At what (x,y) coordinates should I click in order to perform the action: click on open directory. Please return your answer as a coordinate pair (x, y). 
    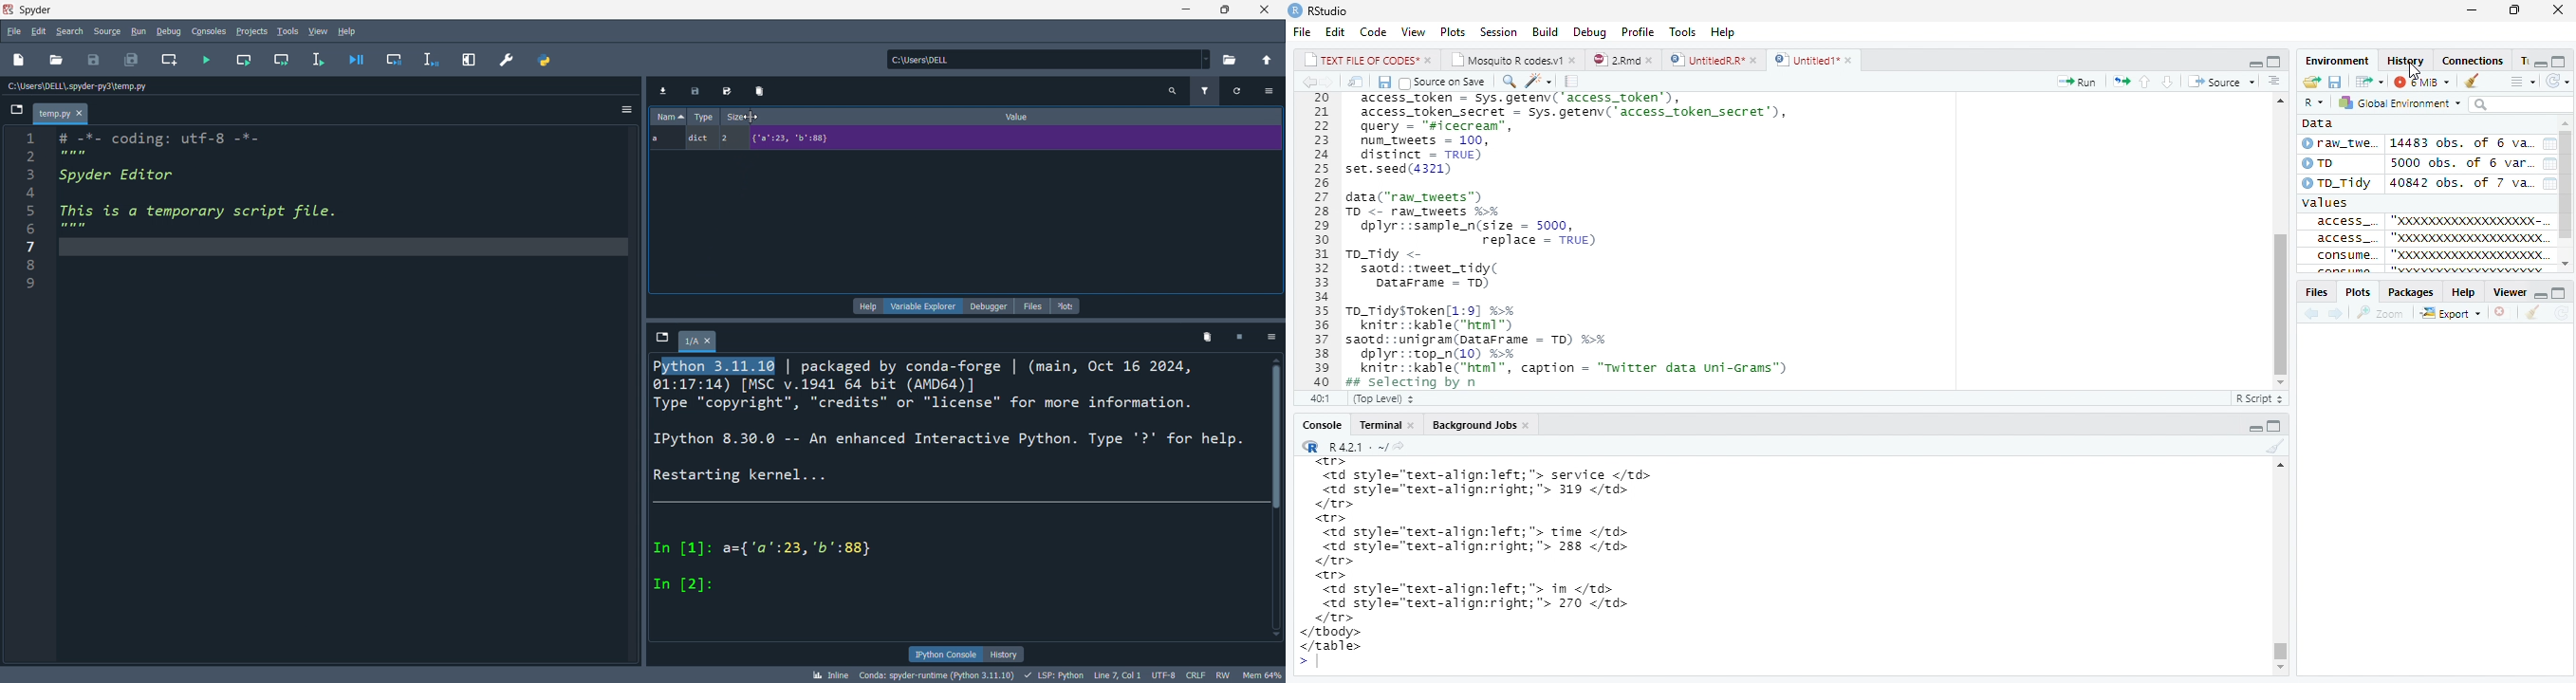
    Looking at the image, I should click on (1226, 60).